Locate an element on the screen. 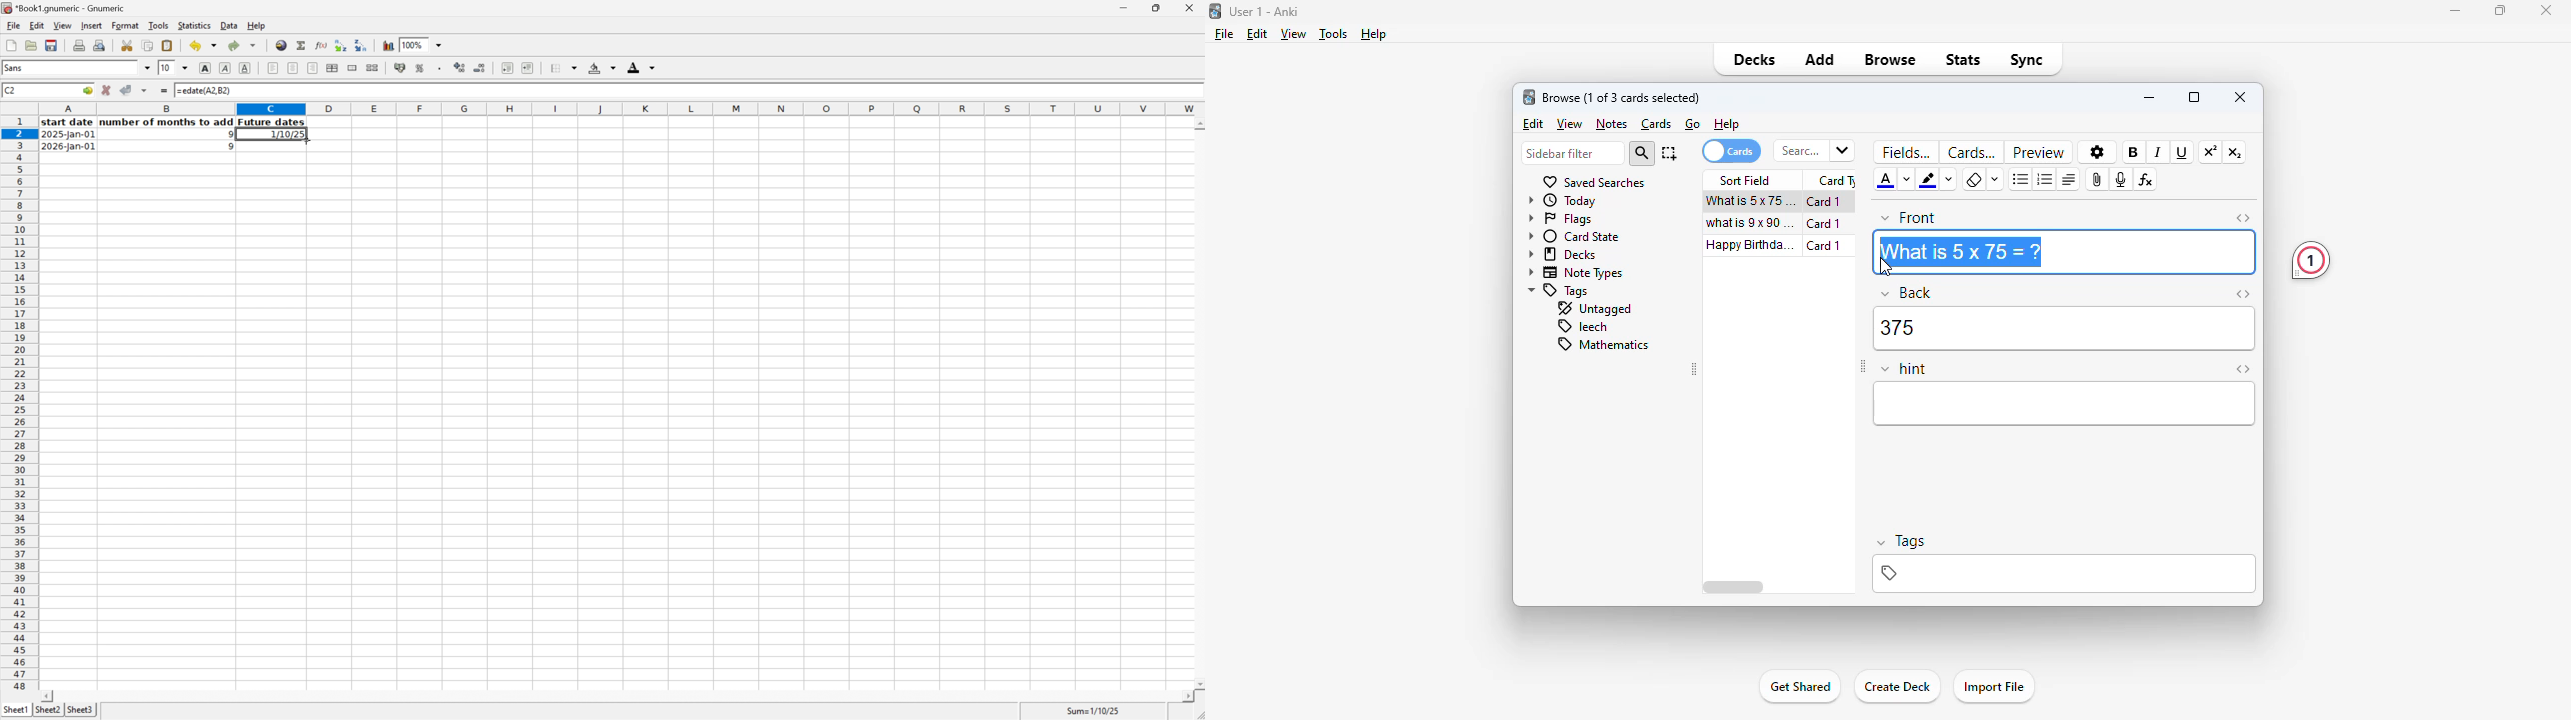  2026-jan-01 is located at coordinates (68, 147).